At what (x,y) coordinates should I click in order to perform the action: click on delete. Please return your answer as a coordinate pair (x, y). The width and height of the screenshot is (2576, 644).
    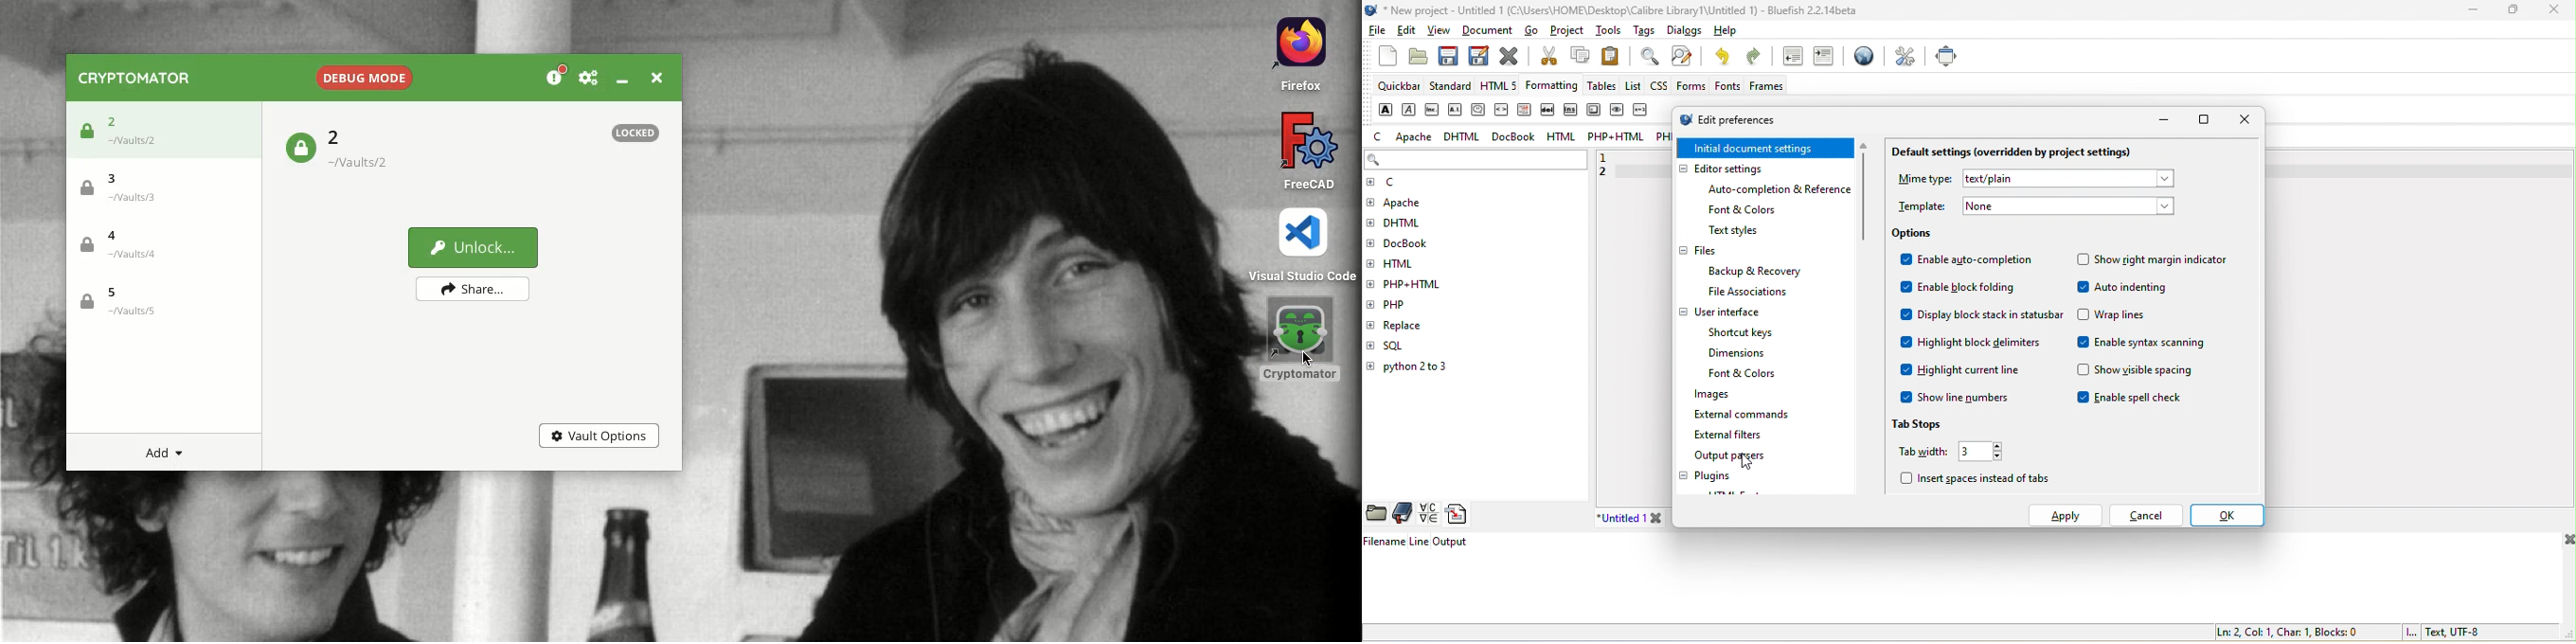
    Looking at the image, I should click on (1549, 109).